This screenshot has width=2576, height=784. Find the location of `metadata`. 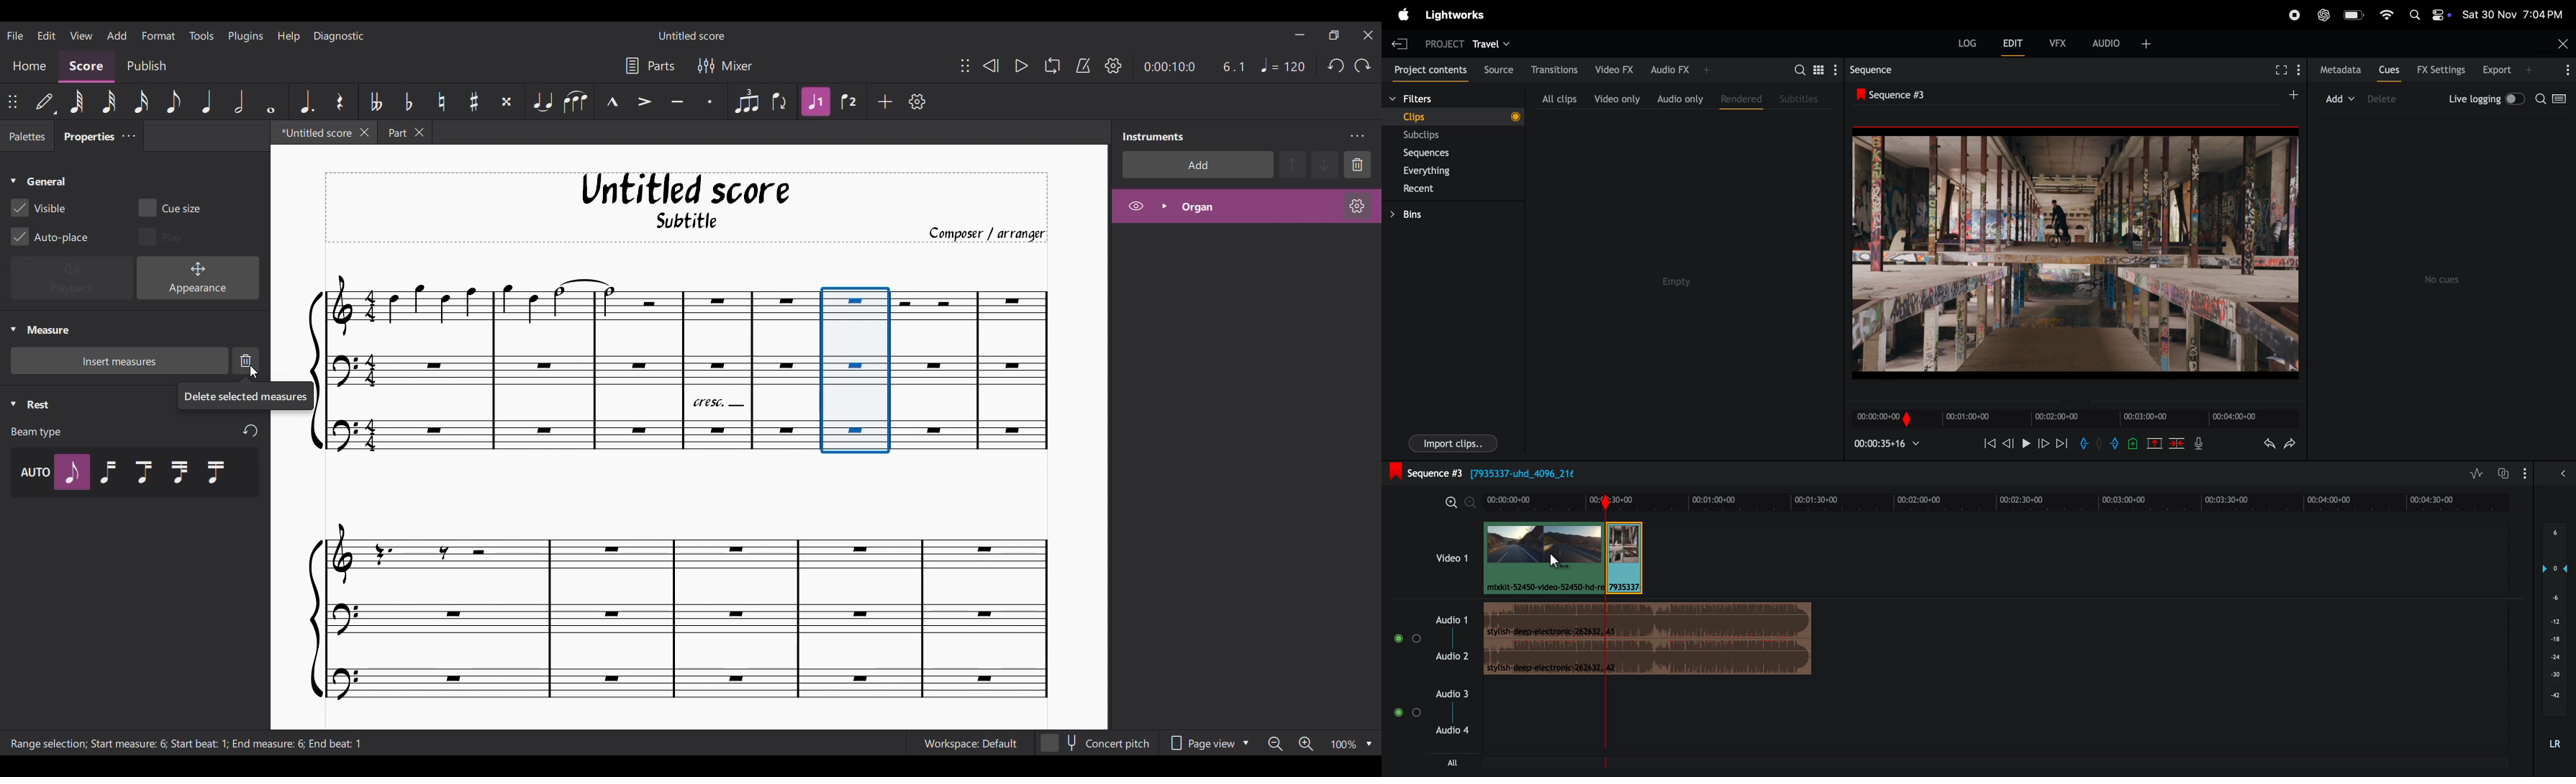

metadata is located at coordinates (2337, 70).